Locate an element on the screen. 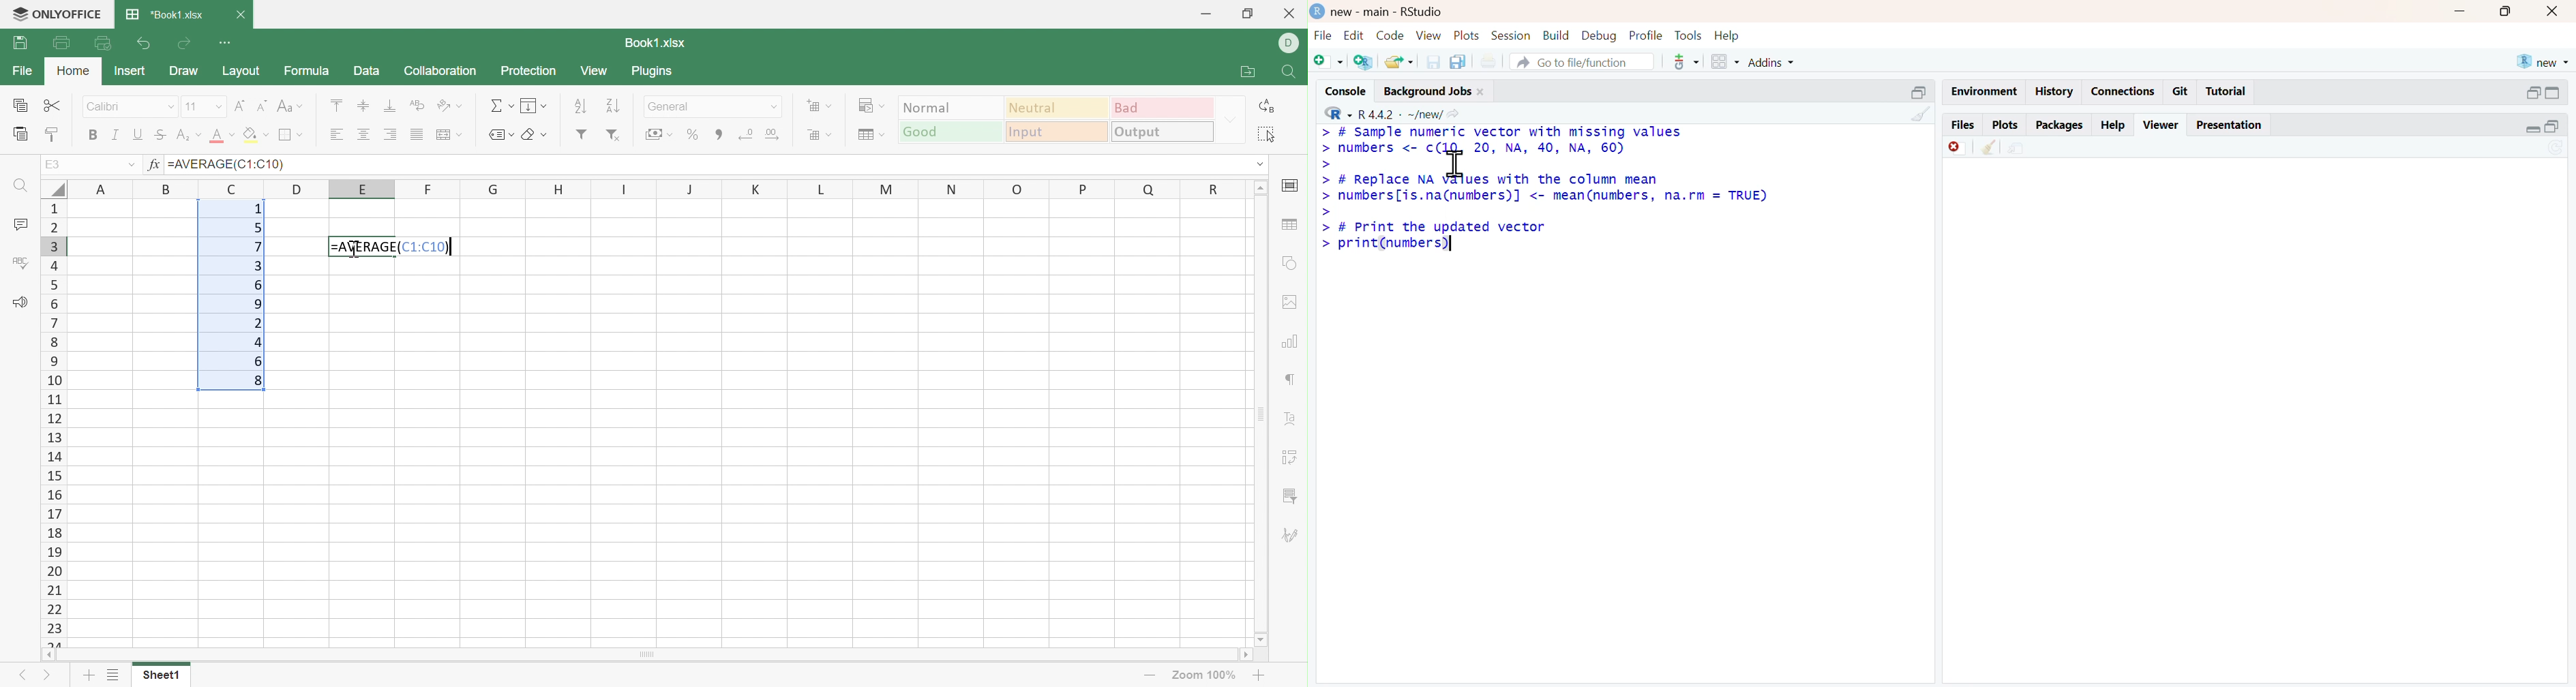 The height and width of the screenshot is (700, 2576). 5 is located at coordinates (258, 227).